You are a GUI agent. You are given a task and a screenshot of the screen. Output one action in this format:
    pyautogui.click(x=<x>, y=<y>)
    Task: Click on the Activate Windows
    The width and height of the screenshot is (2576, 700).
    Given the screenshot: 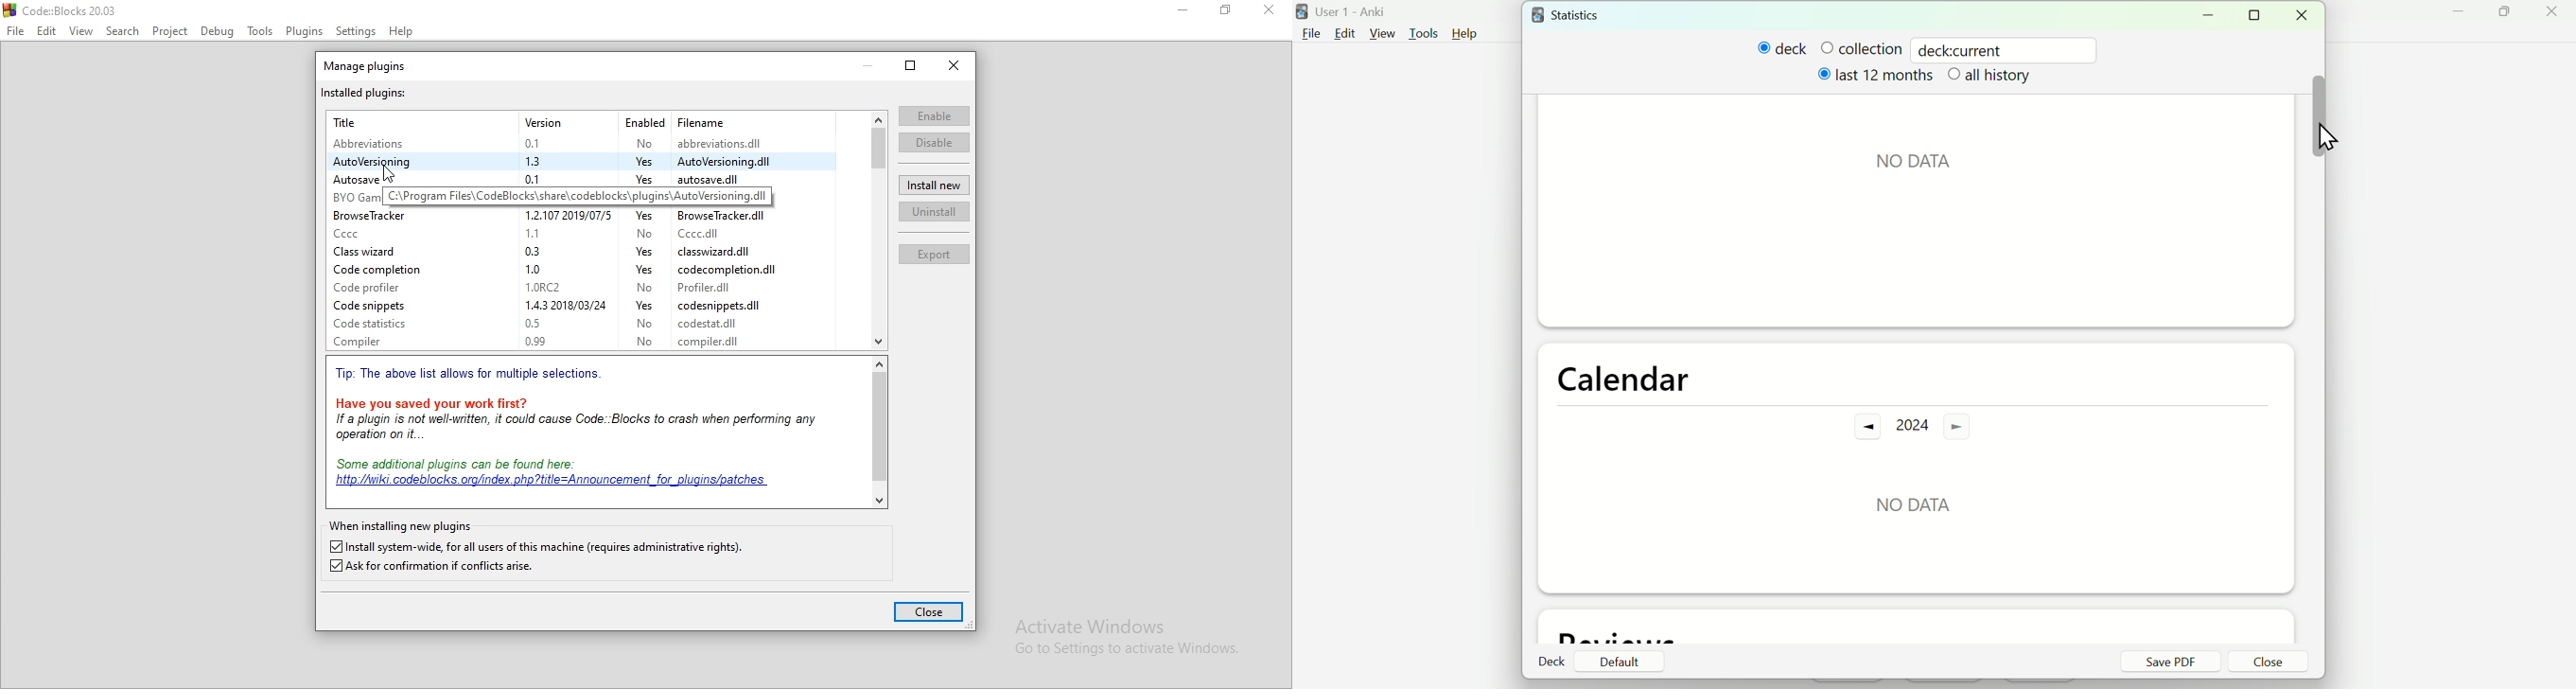 What is the action you would take?
    pyautogui.click(x=1118, y=624)
    